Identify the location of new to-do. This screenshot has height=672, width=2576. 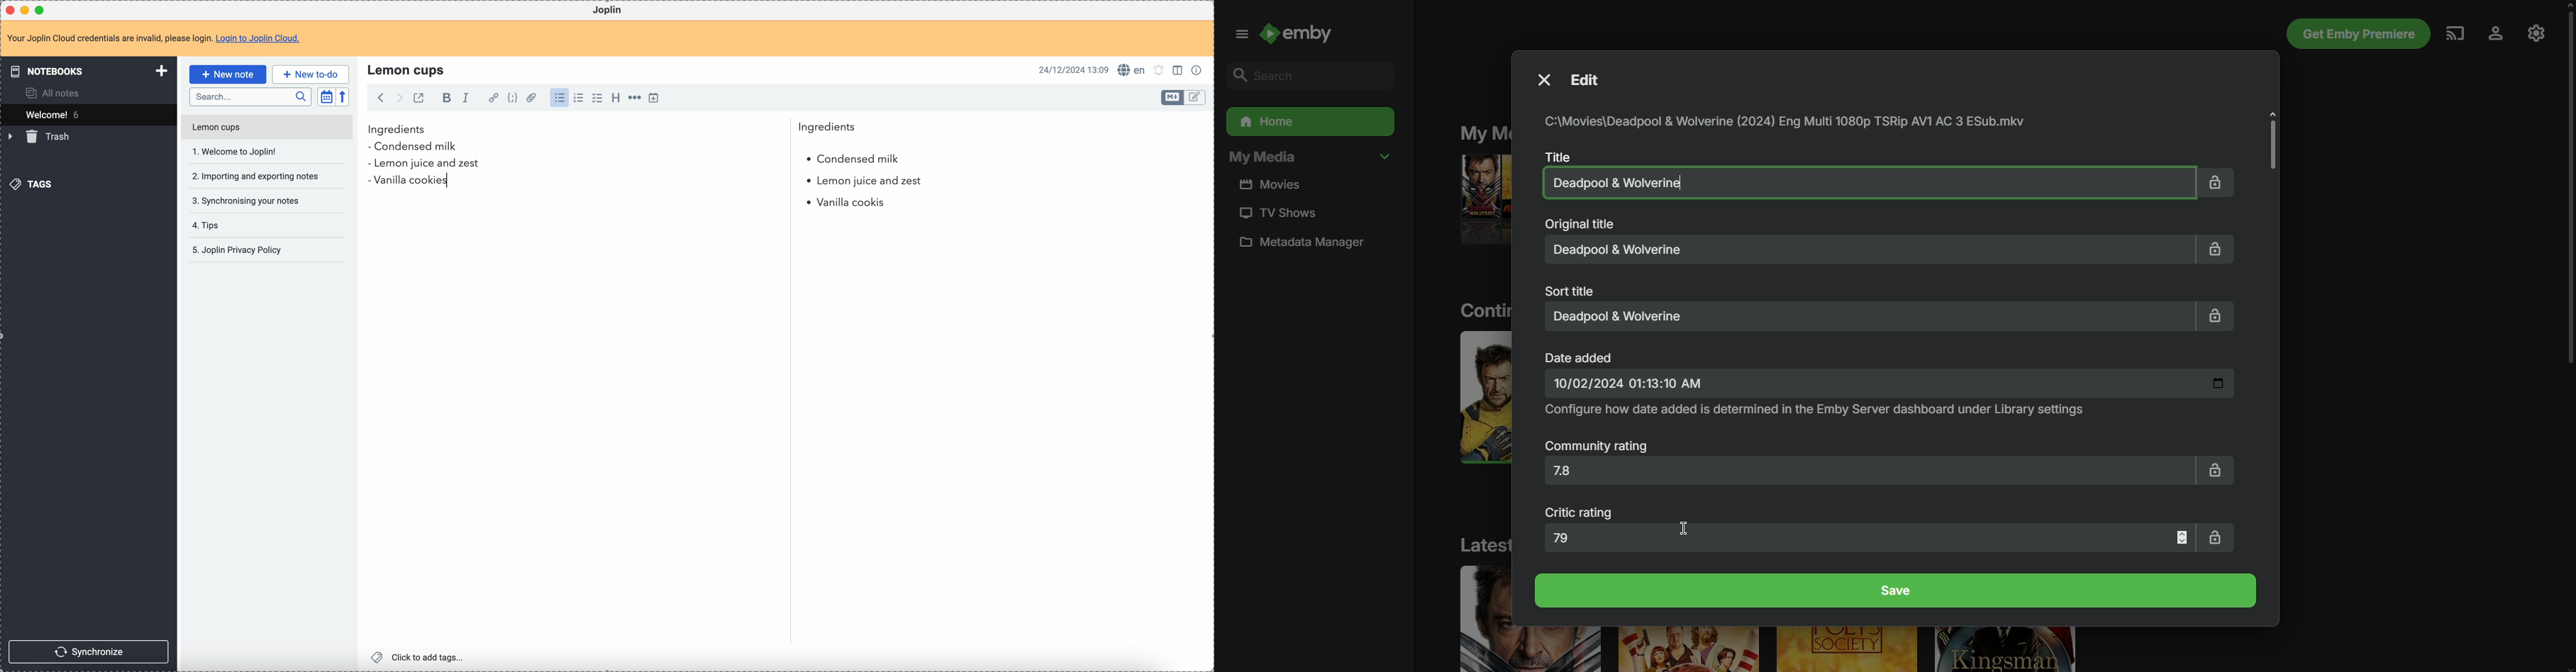
(311, 74).